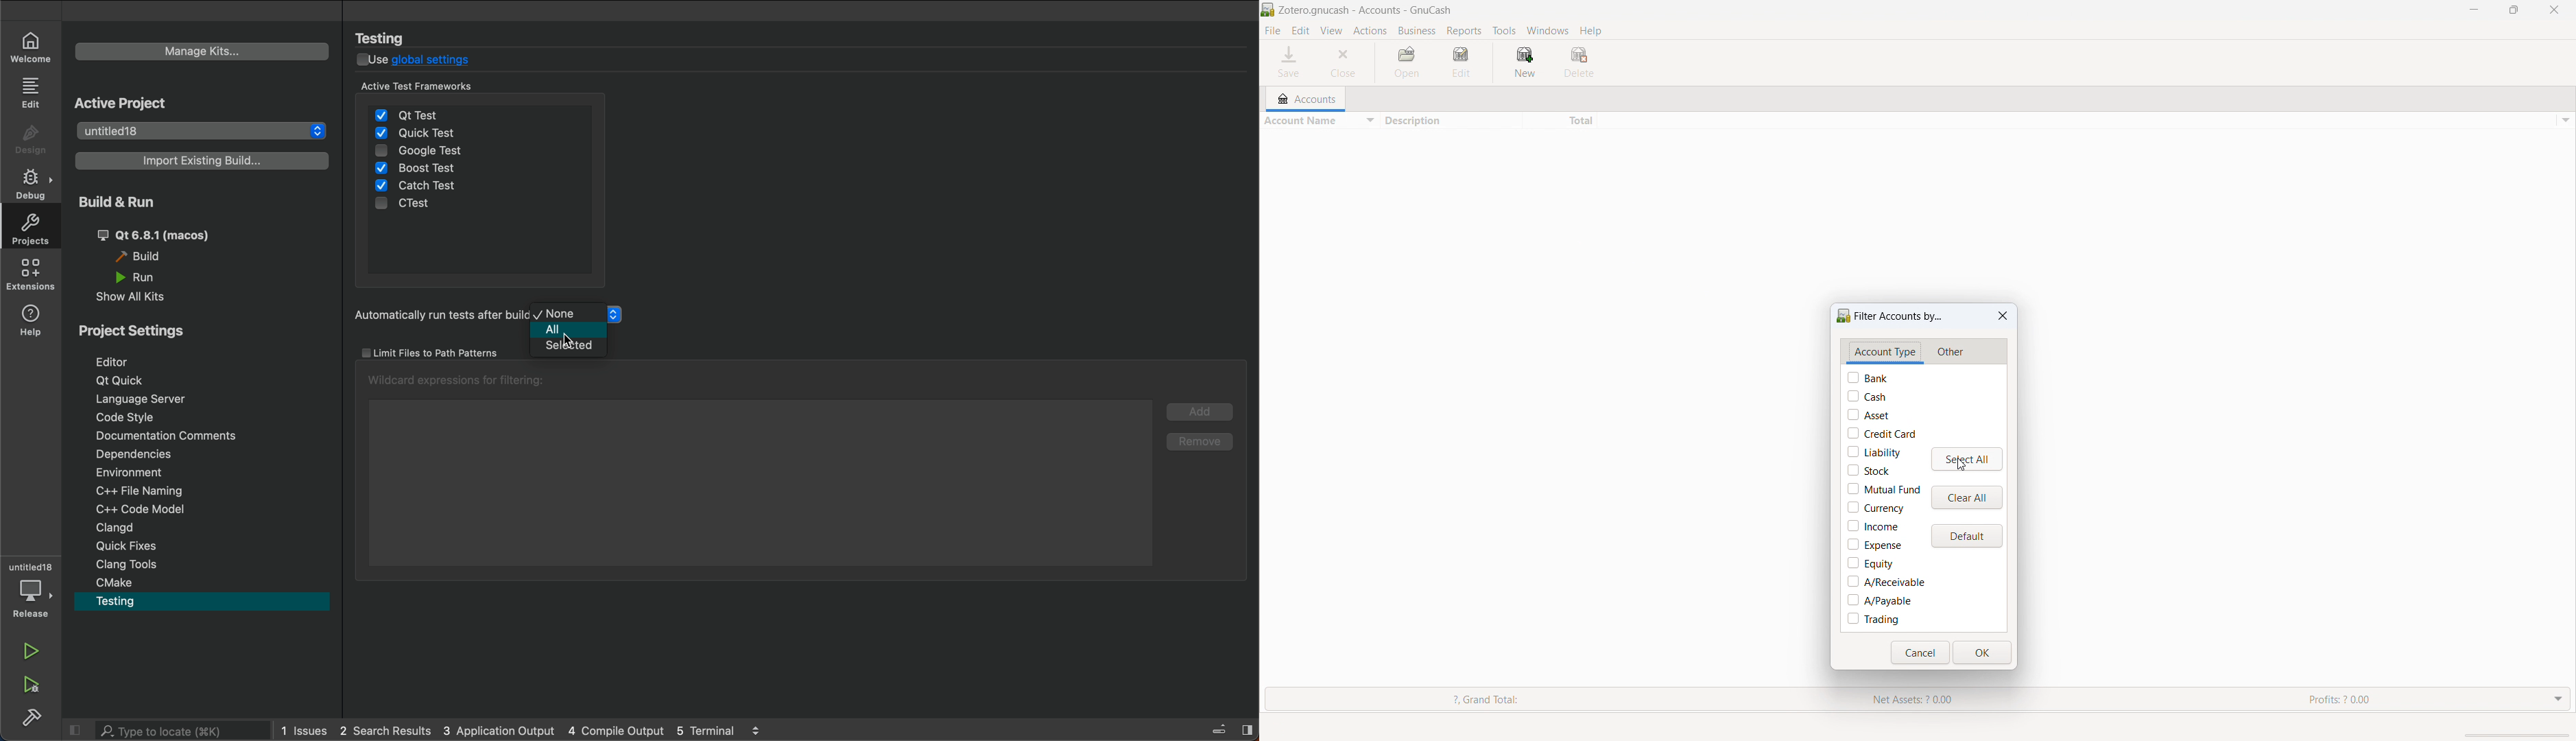 This screenshot has height=756, width=2576. I want to click on Profits: 2 0.00, so click(2415, 698).